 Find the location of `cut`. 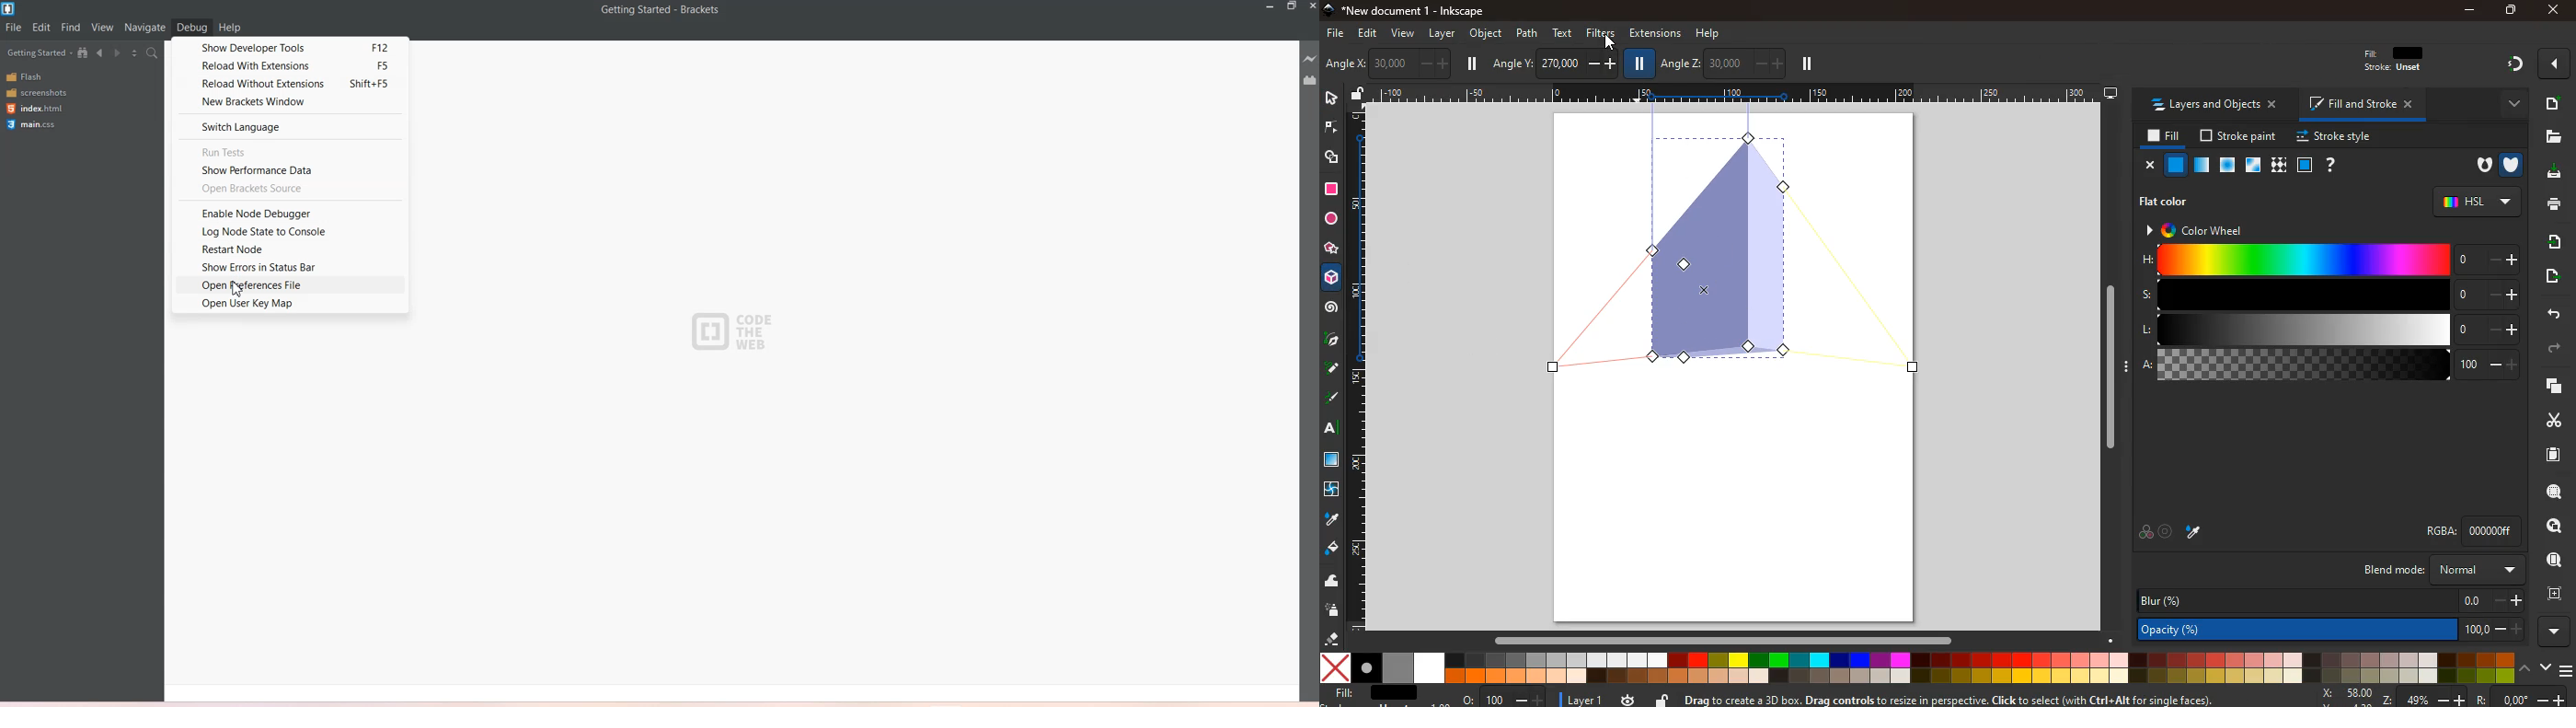

cut is located at coordinates (2547, 420).